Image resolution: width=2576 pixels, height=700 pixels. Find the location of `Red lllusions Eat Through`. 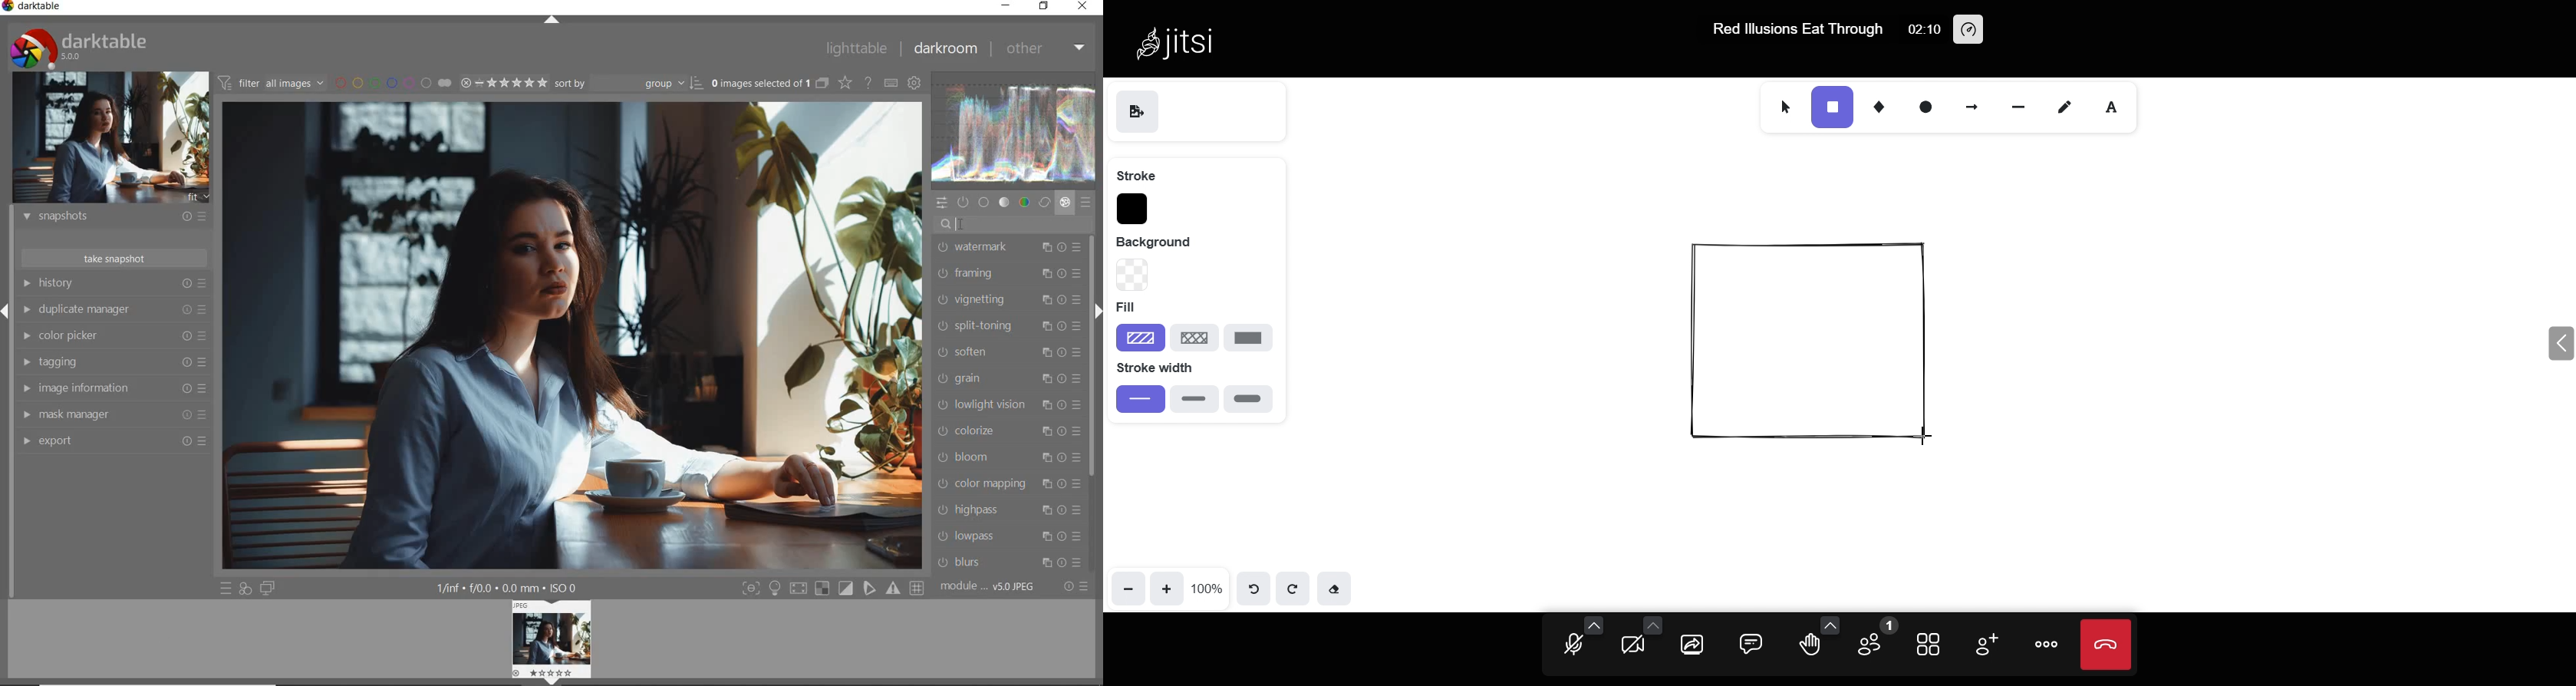

Red lllusions Eat Through is located at coordinates (1800, 29).